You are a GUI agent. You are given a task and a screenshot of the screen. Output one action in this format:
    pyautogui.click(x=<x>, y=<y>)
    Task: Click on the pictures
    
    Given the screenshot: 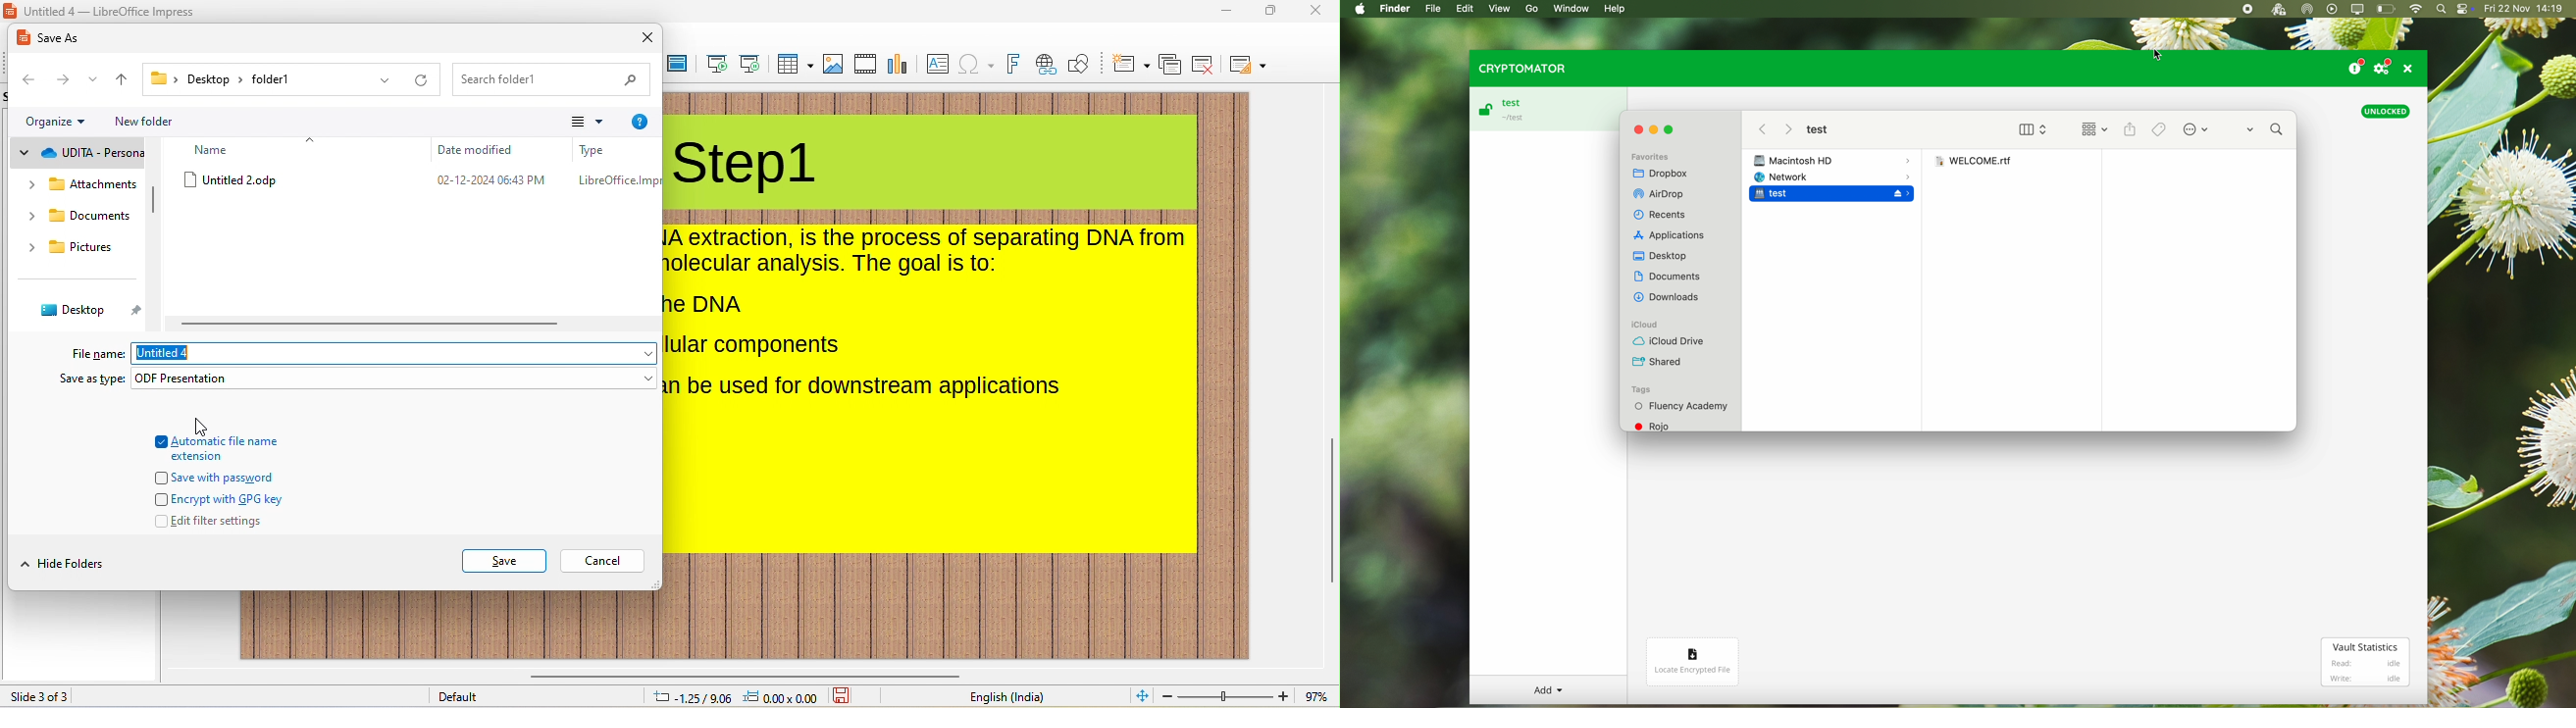 What is the action you would take?
    pyautogui.click(x=86, y=250)
    